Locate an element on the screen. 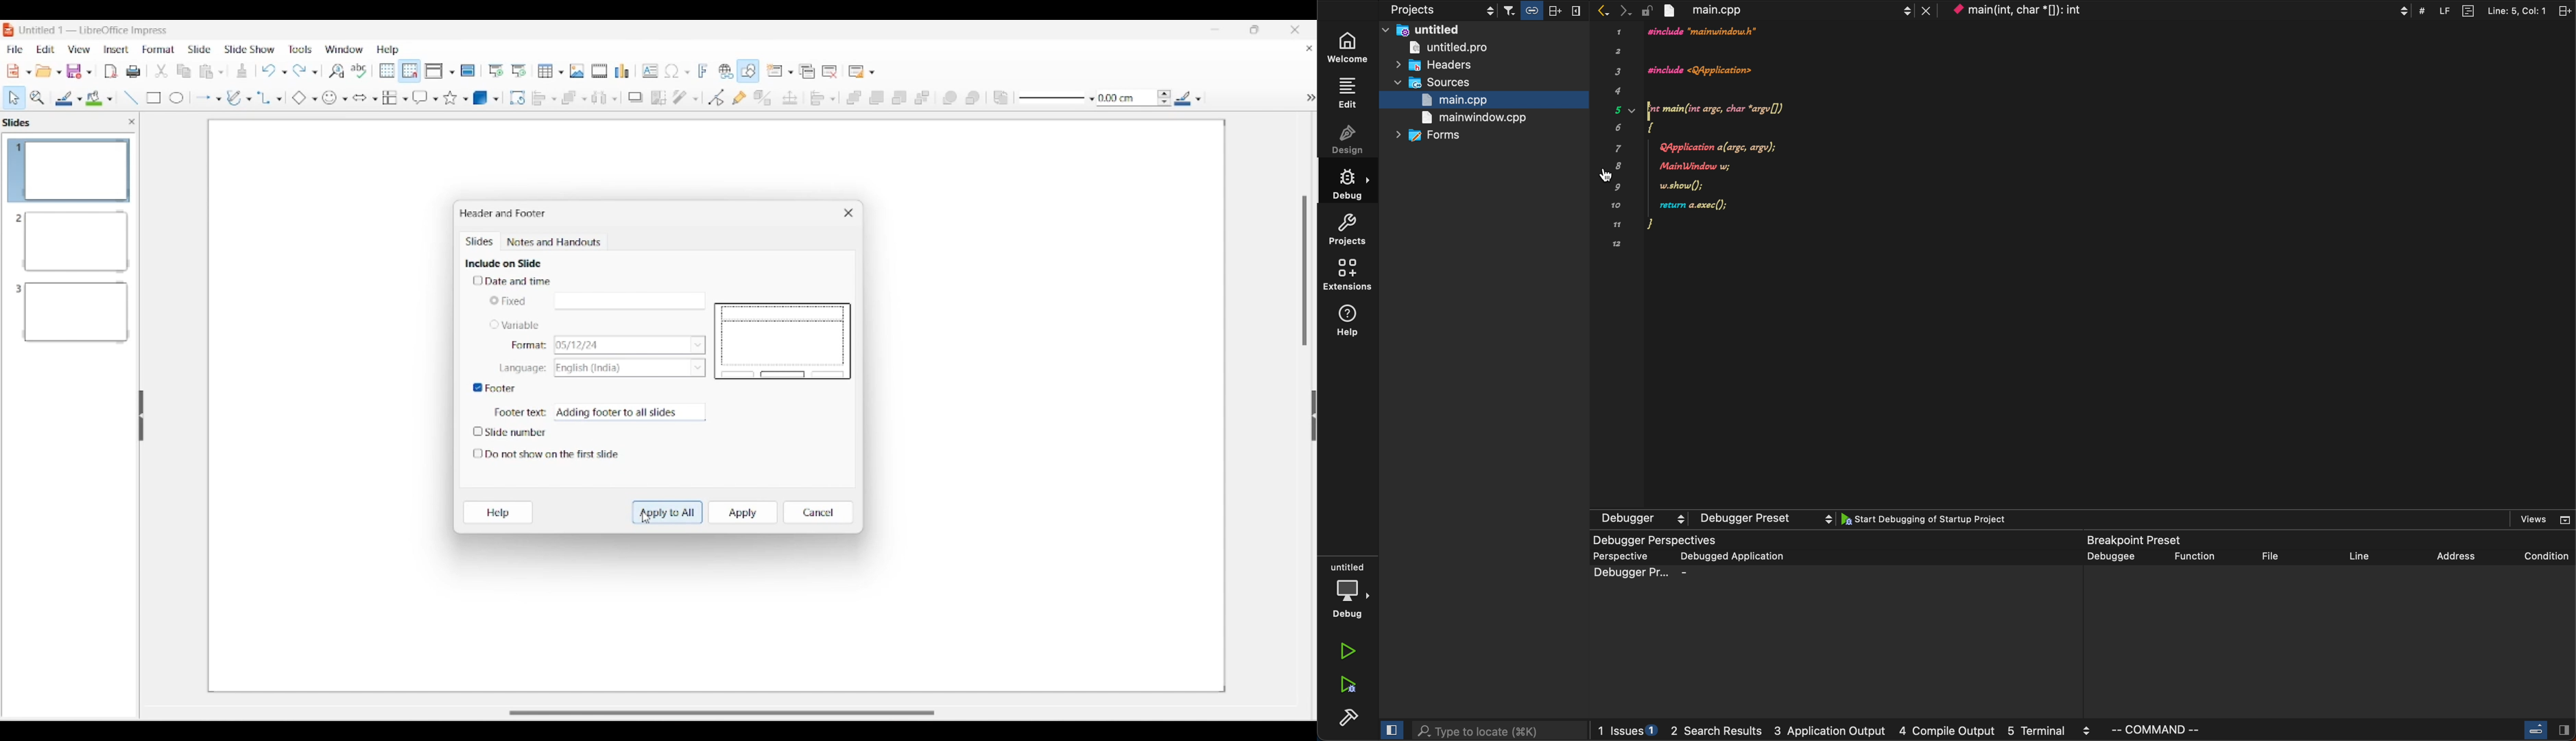  Format menu is located at coordinates (158, 49).